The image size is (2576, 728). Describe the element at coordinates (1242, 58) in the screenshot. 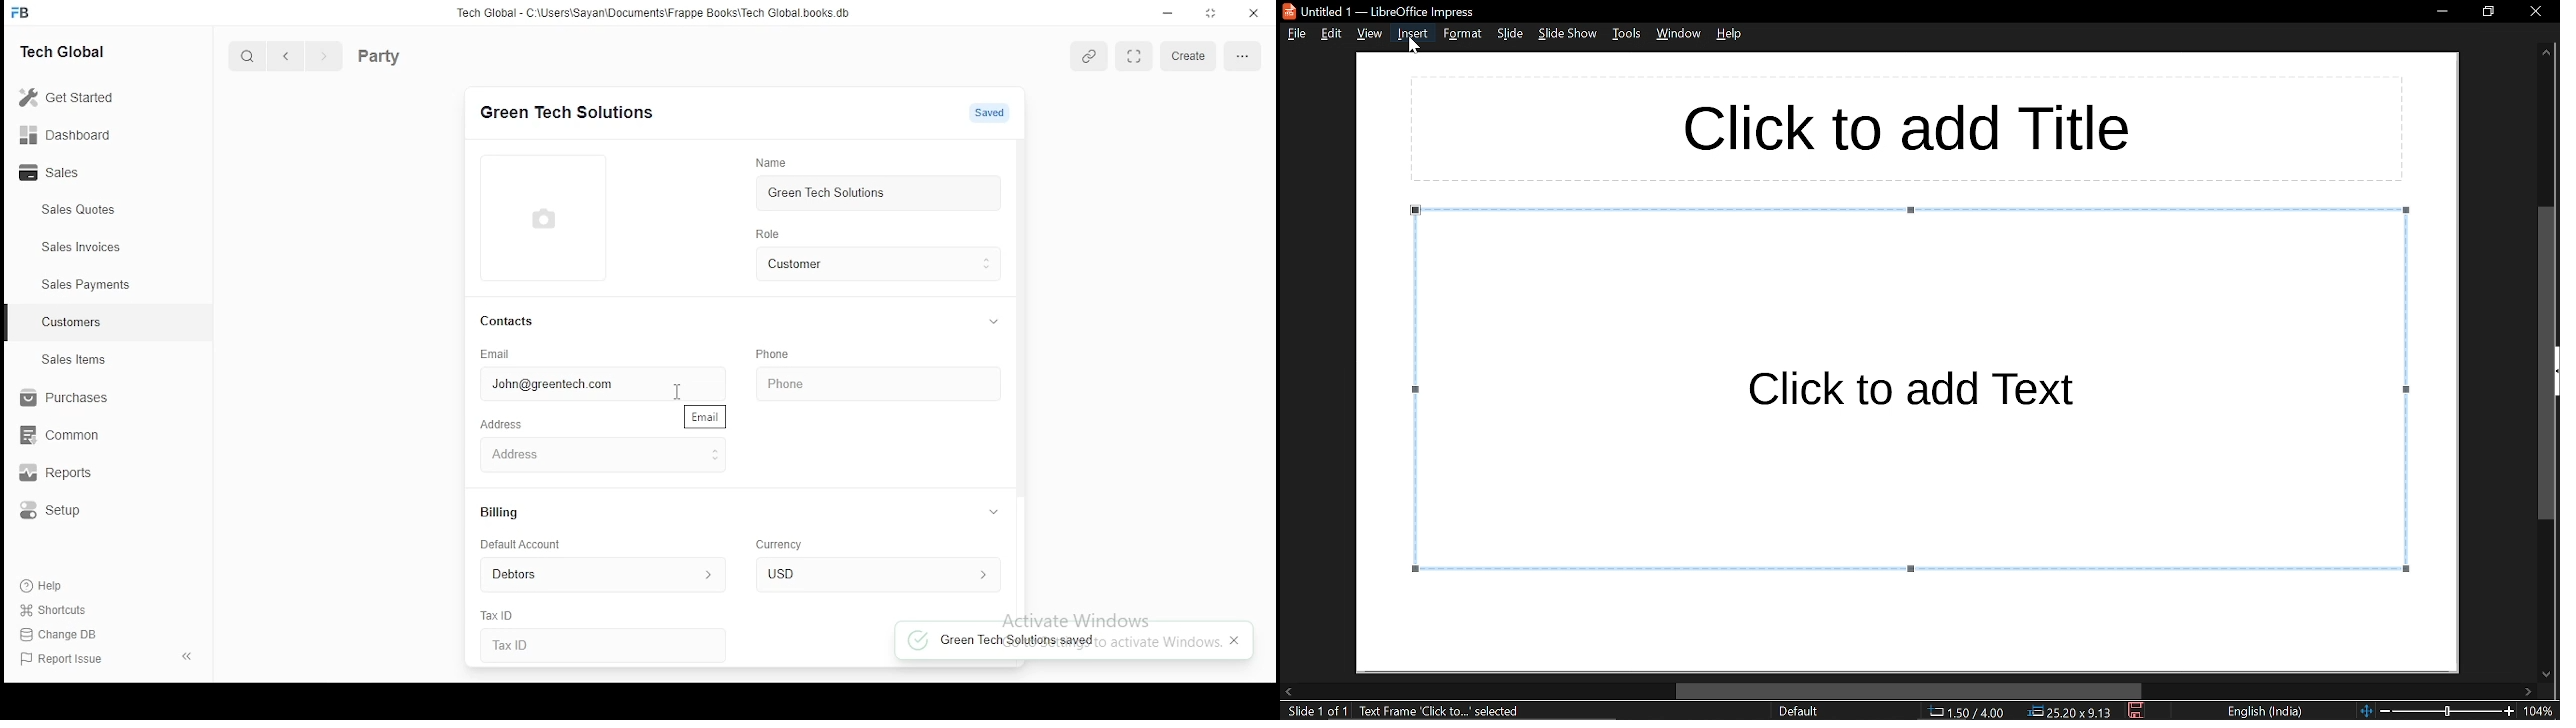

I see `more options` at that location.